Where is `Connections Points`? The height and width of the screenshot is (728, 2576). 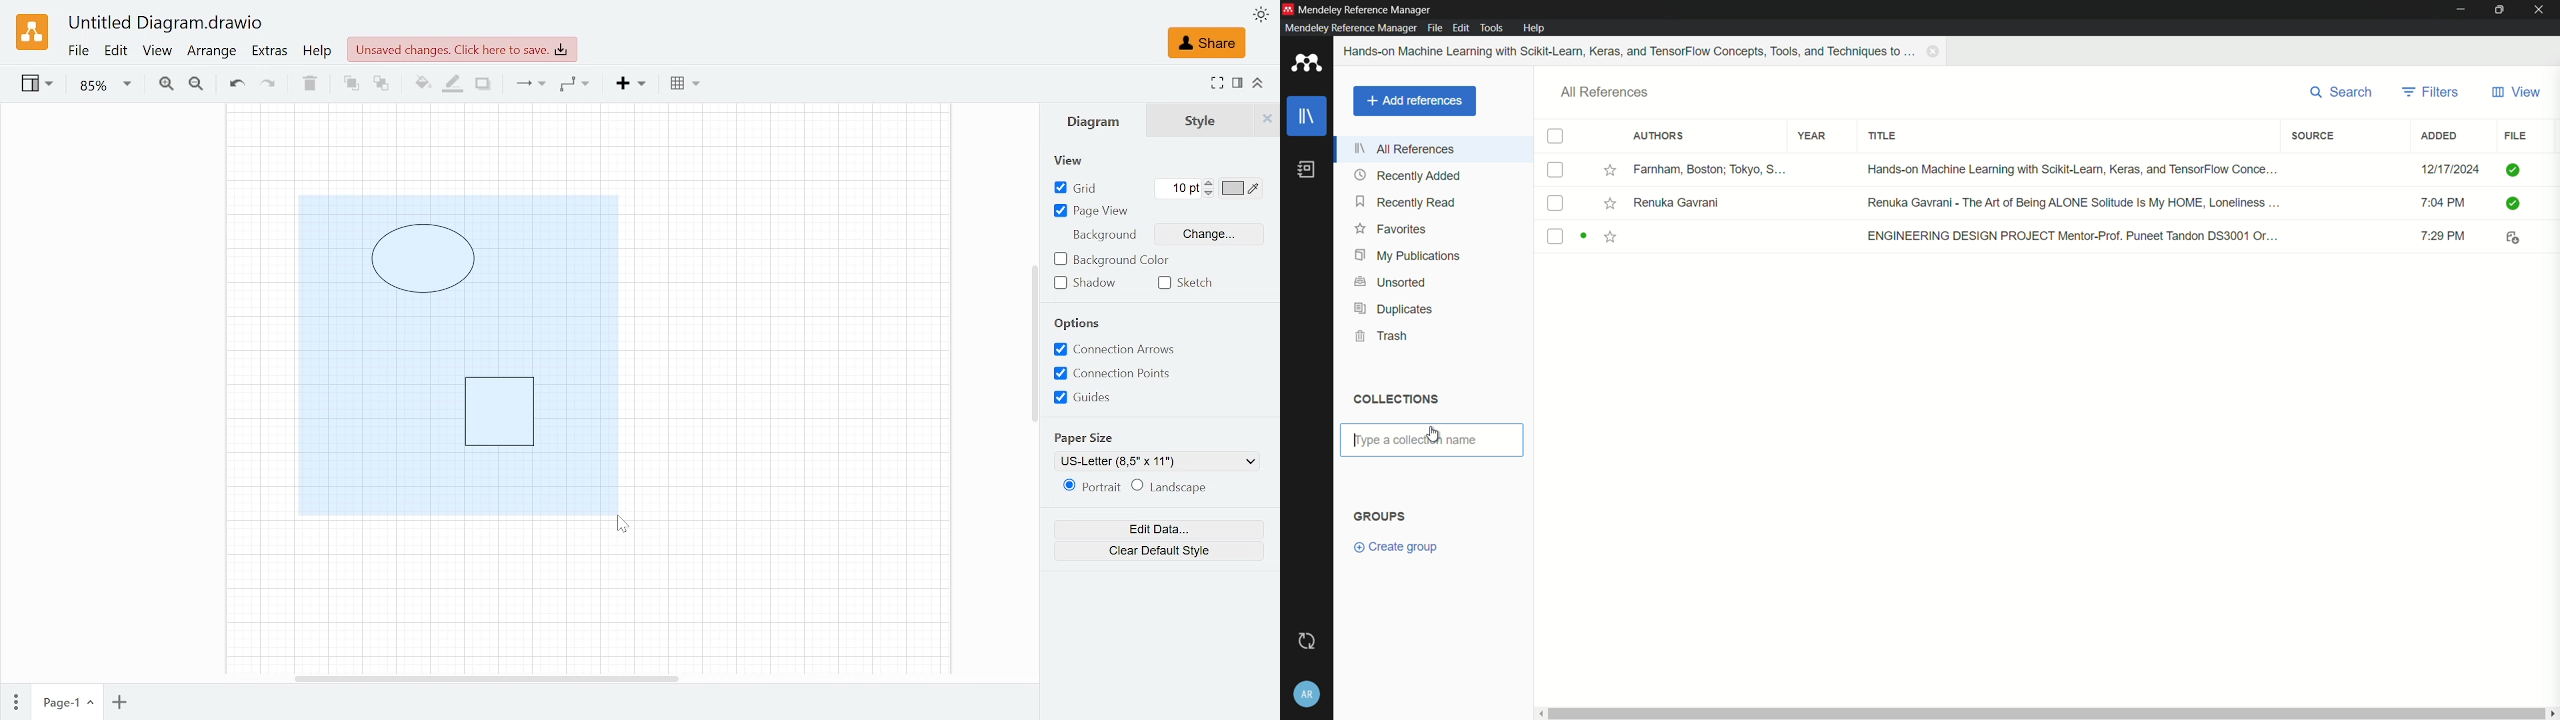
Connections Points is located at coordinates (1116, 375).